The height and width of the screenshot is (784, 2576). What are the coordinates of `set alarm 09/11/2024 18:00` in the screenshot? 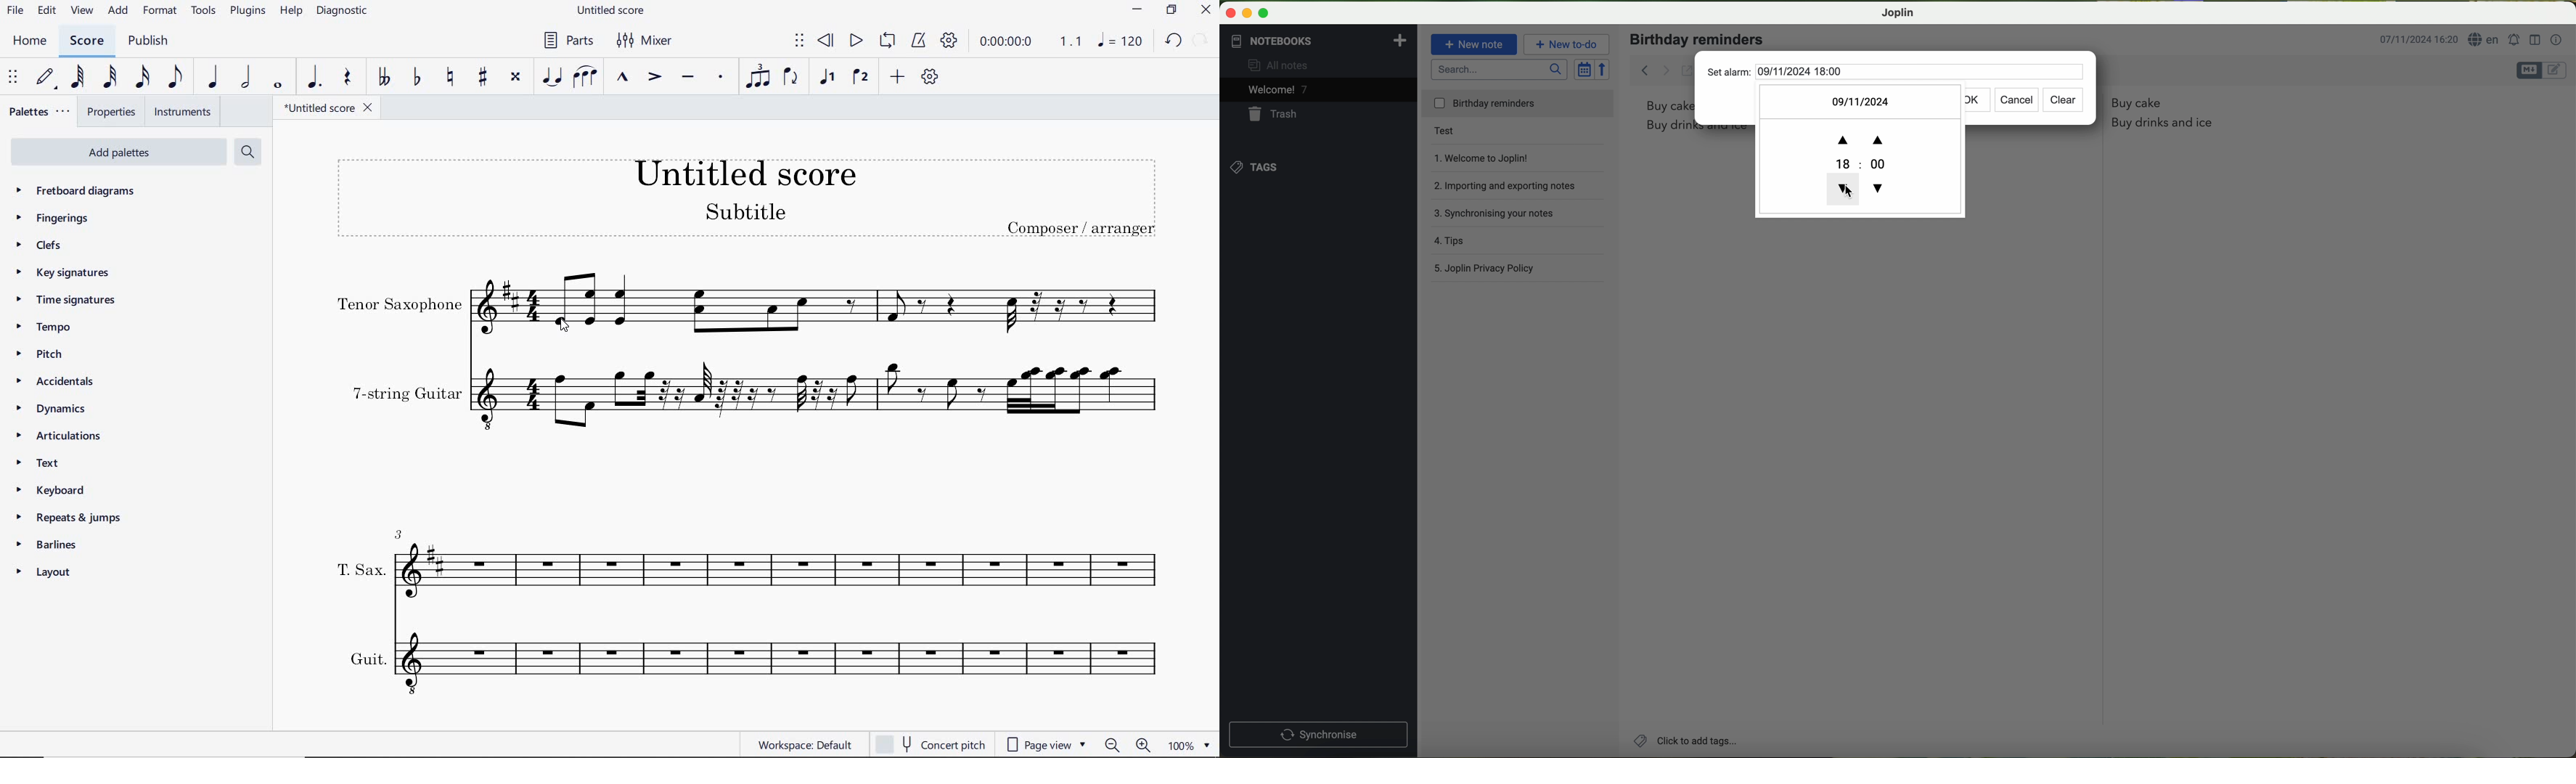 It's located at (1810, 72).